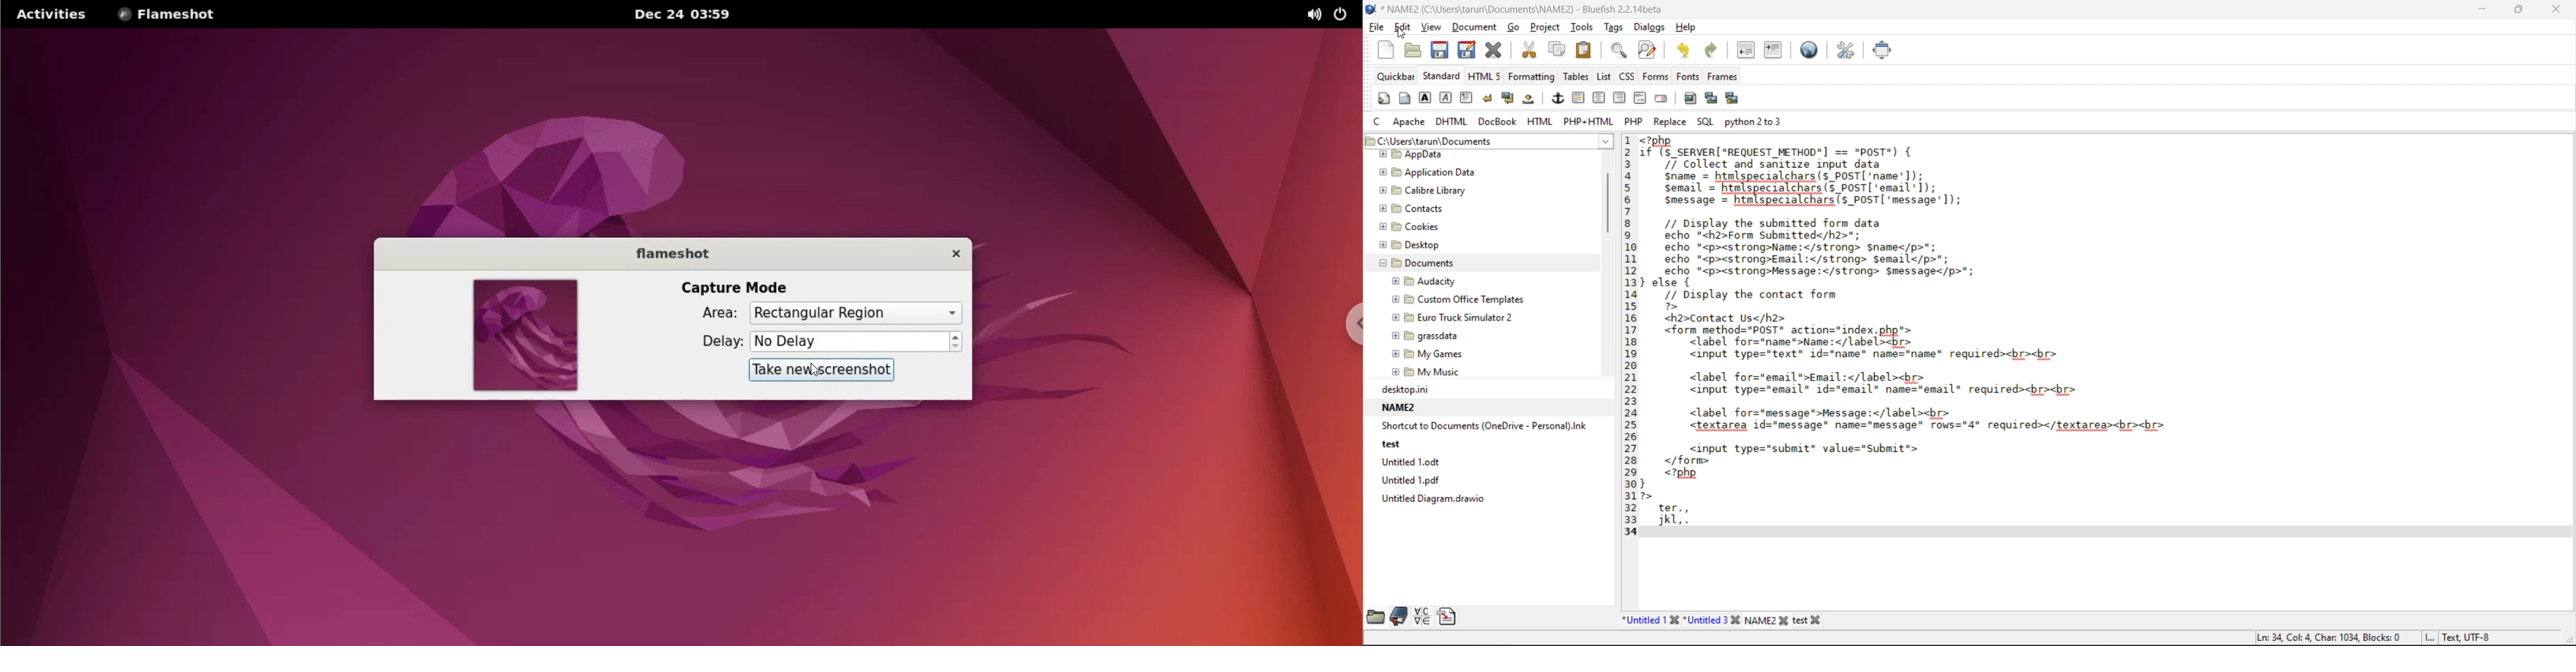 The width and height of the screenshot is (2576, 672). What do you see at coordinates (1725, 76) in the screenshot?
I see `frames` at bounding box center [1725, 76].